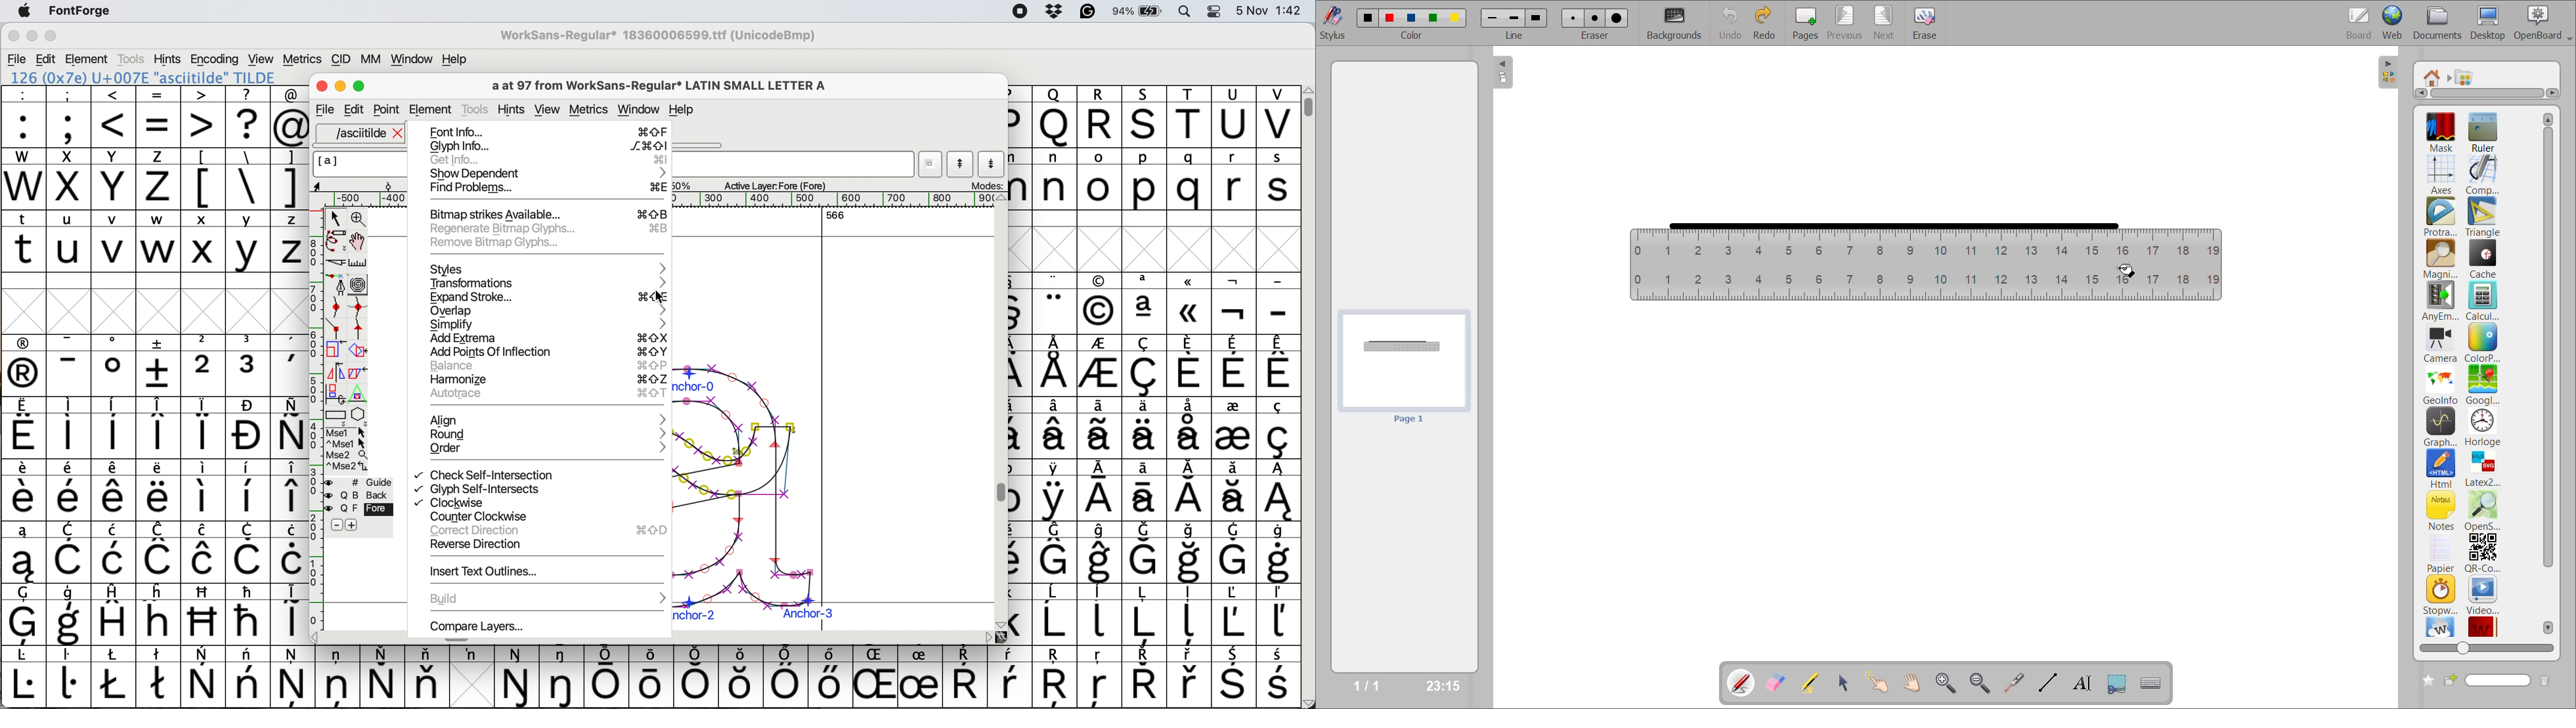 The width and height of the screenshot is (2576, 728). Describe the element at coordinates (541, 530) in the screenshot. I see `correct direction` at that location.